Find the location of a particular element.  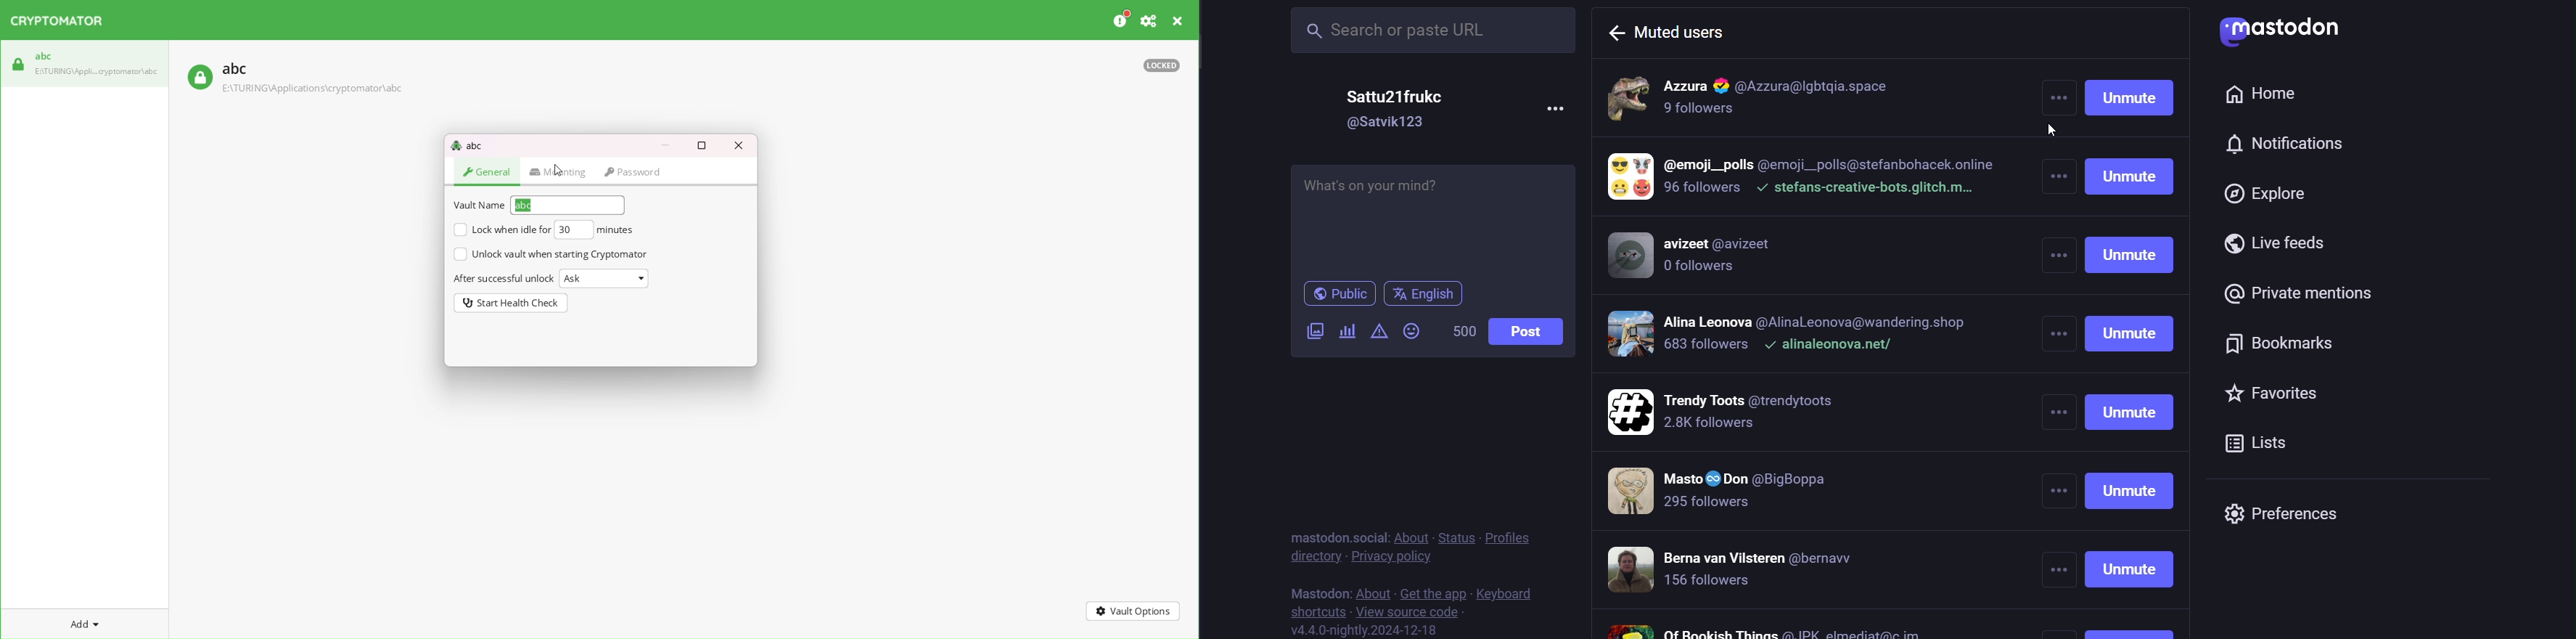

setting is located at coordinates (1148, 21).